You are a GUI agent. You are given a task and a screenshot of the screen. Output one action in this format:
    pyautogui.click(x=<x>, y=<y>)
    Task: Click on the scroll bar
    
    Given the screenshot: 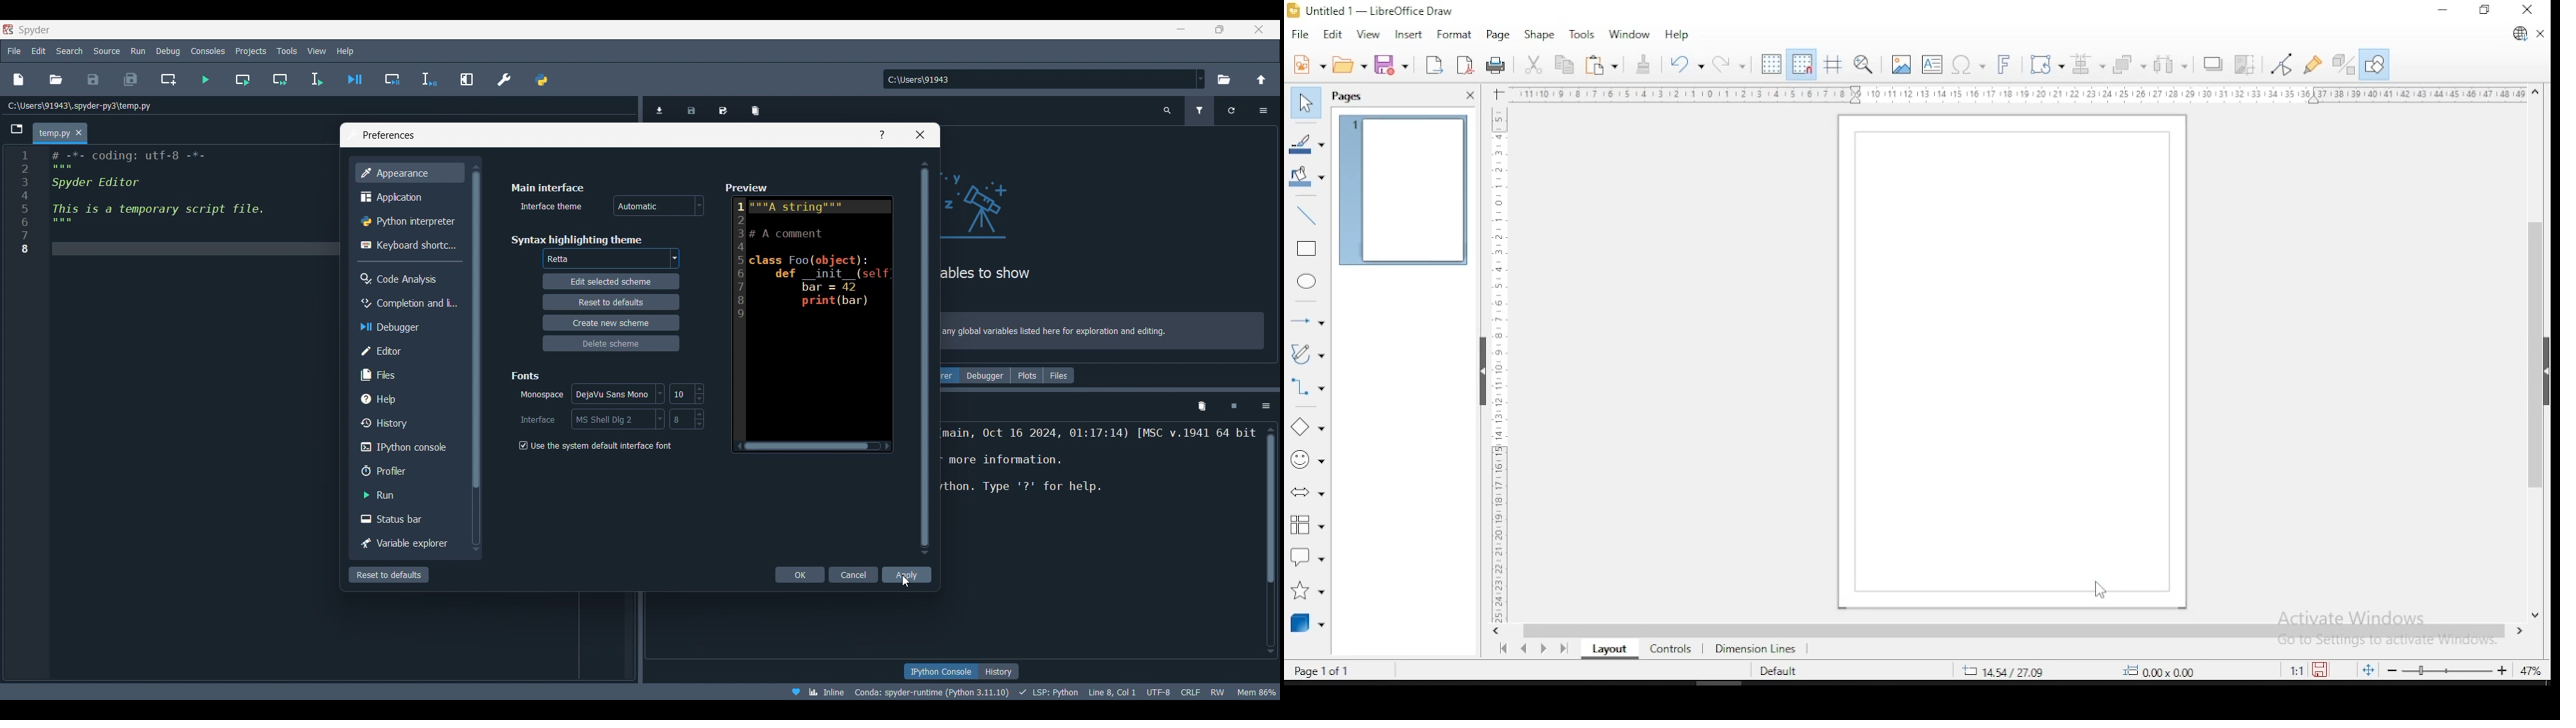 What is the action you would take?
    pyautogui.click(x=1268, y=539)
    